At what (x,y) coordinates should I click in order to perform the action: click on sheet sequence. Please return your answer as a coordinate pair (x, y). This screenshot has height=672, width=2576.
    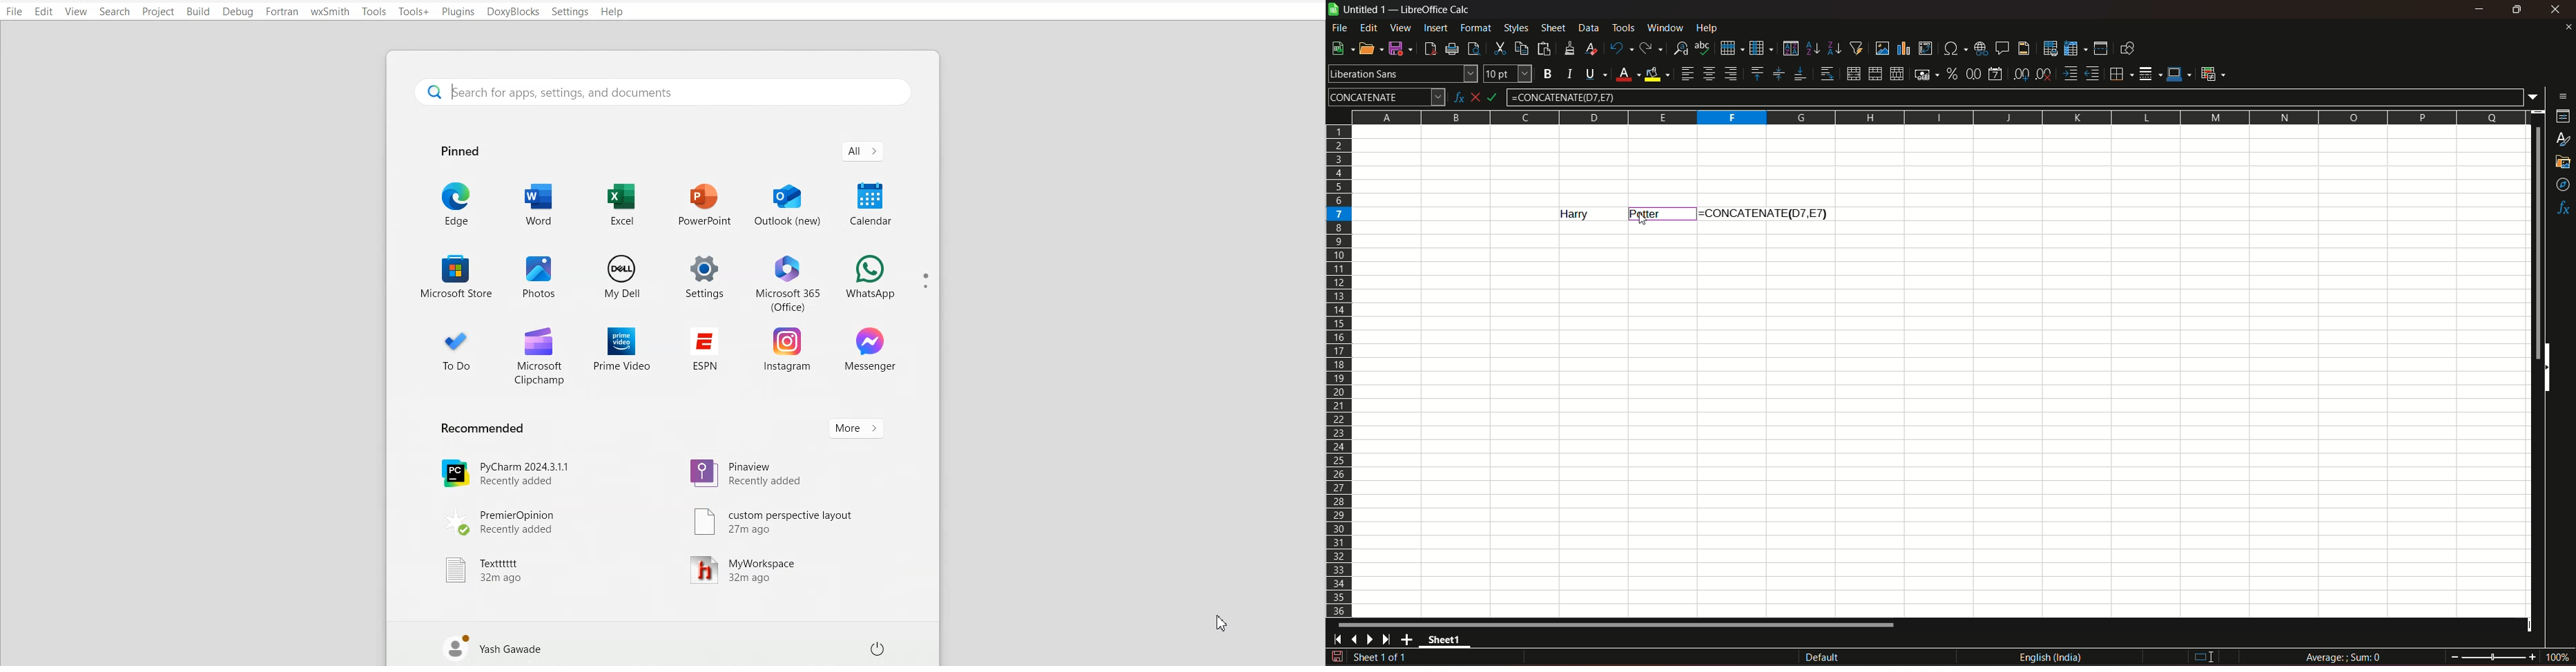
    Looking at the image, I should click on (1381, 659).